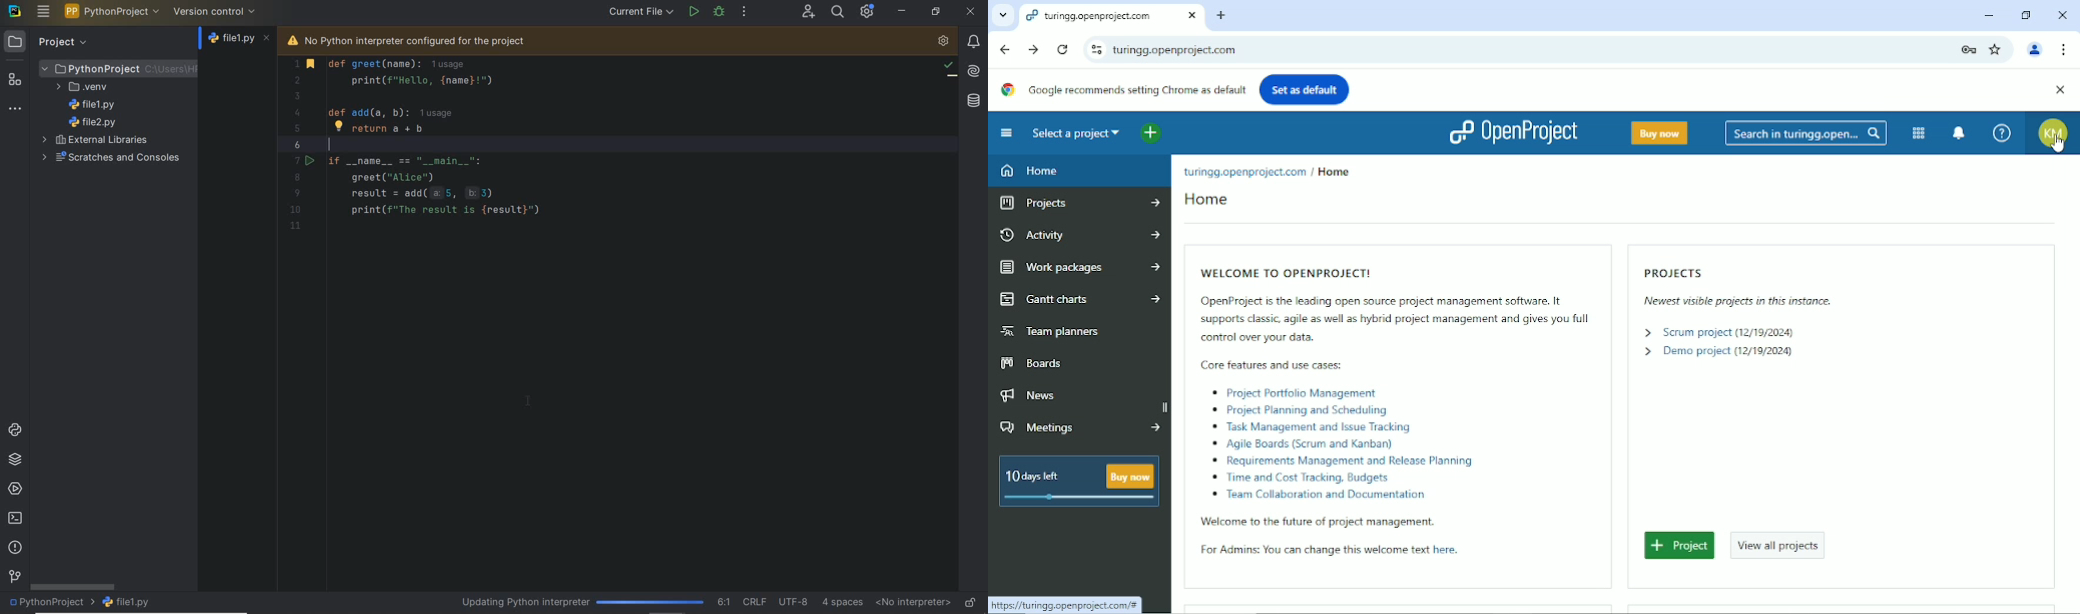  What do you see at coordinates (1076, 133) in the screenshot?
I see `Select a project` at bounding box center [1076, 133].